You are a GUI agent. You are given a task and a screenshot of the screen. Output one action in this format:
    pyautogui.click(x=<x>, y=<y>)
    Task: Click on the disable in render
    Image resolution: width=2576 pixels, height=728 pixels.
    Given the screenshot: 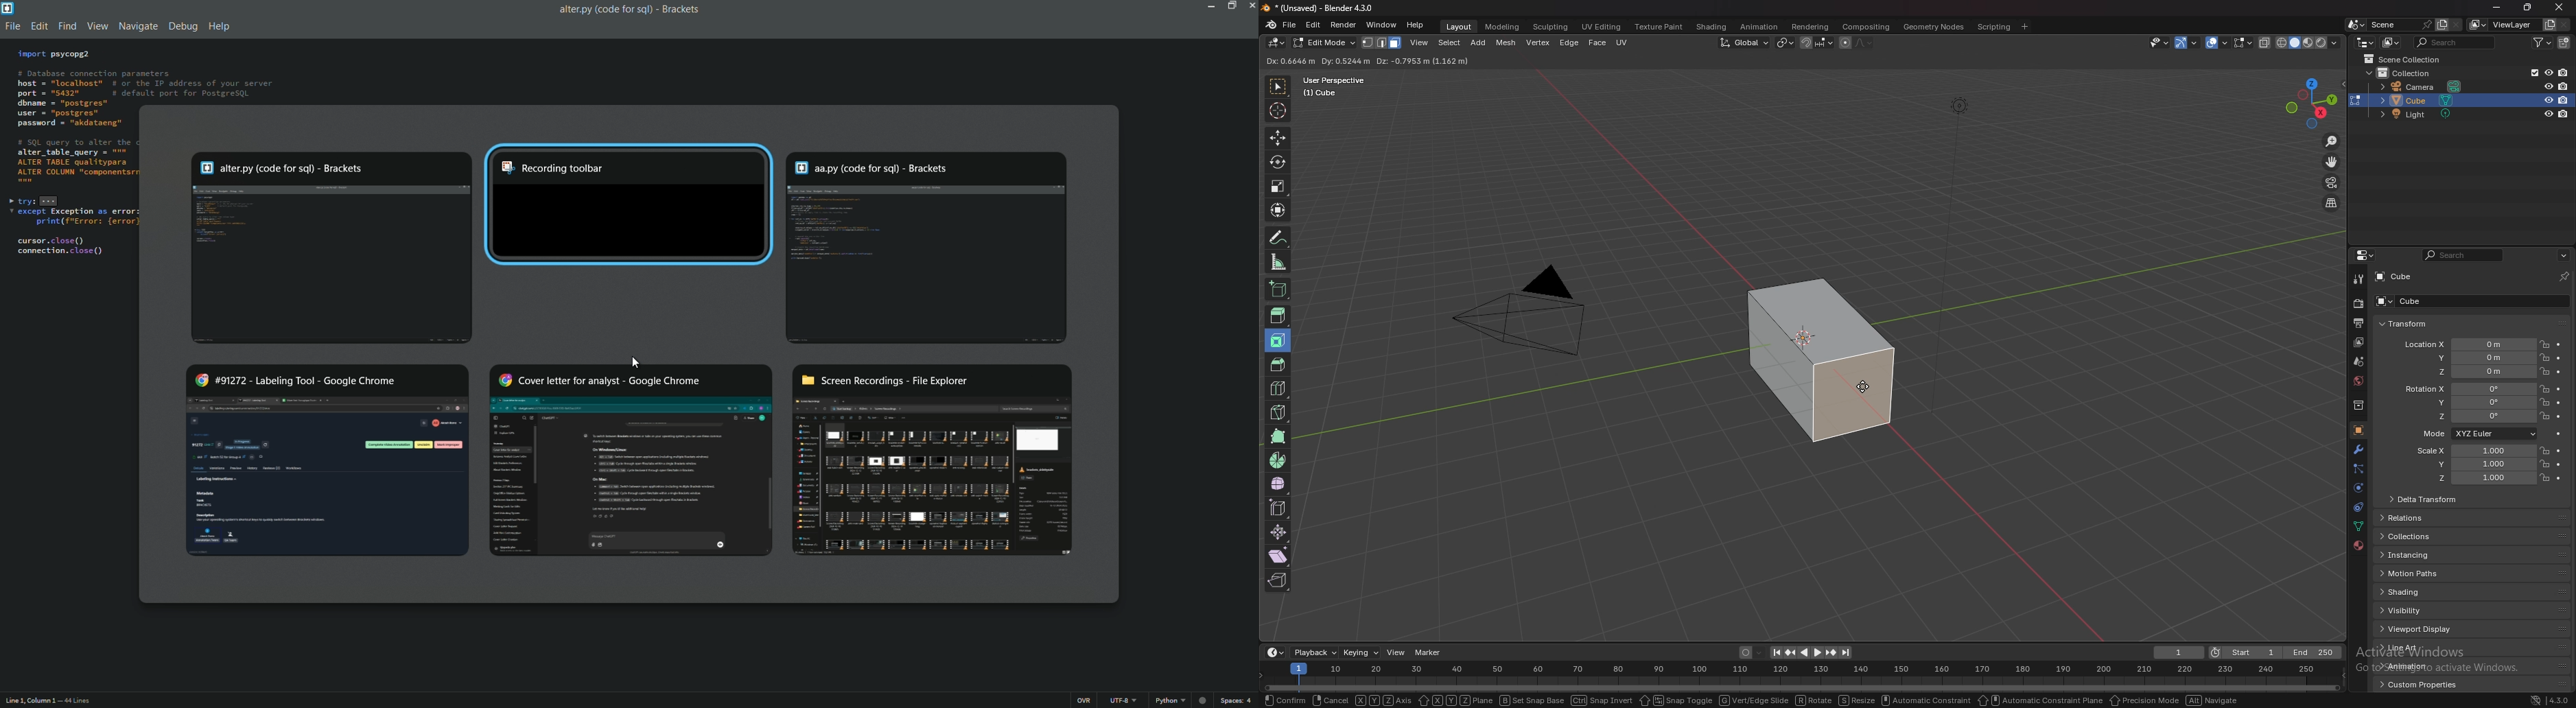 What is the action you would take?
    pyautogui.click(x=2564, y=115)
    